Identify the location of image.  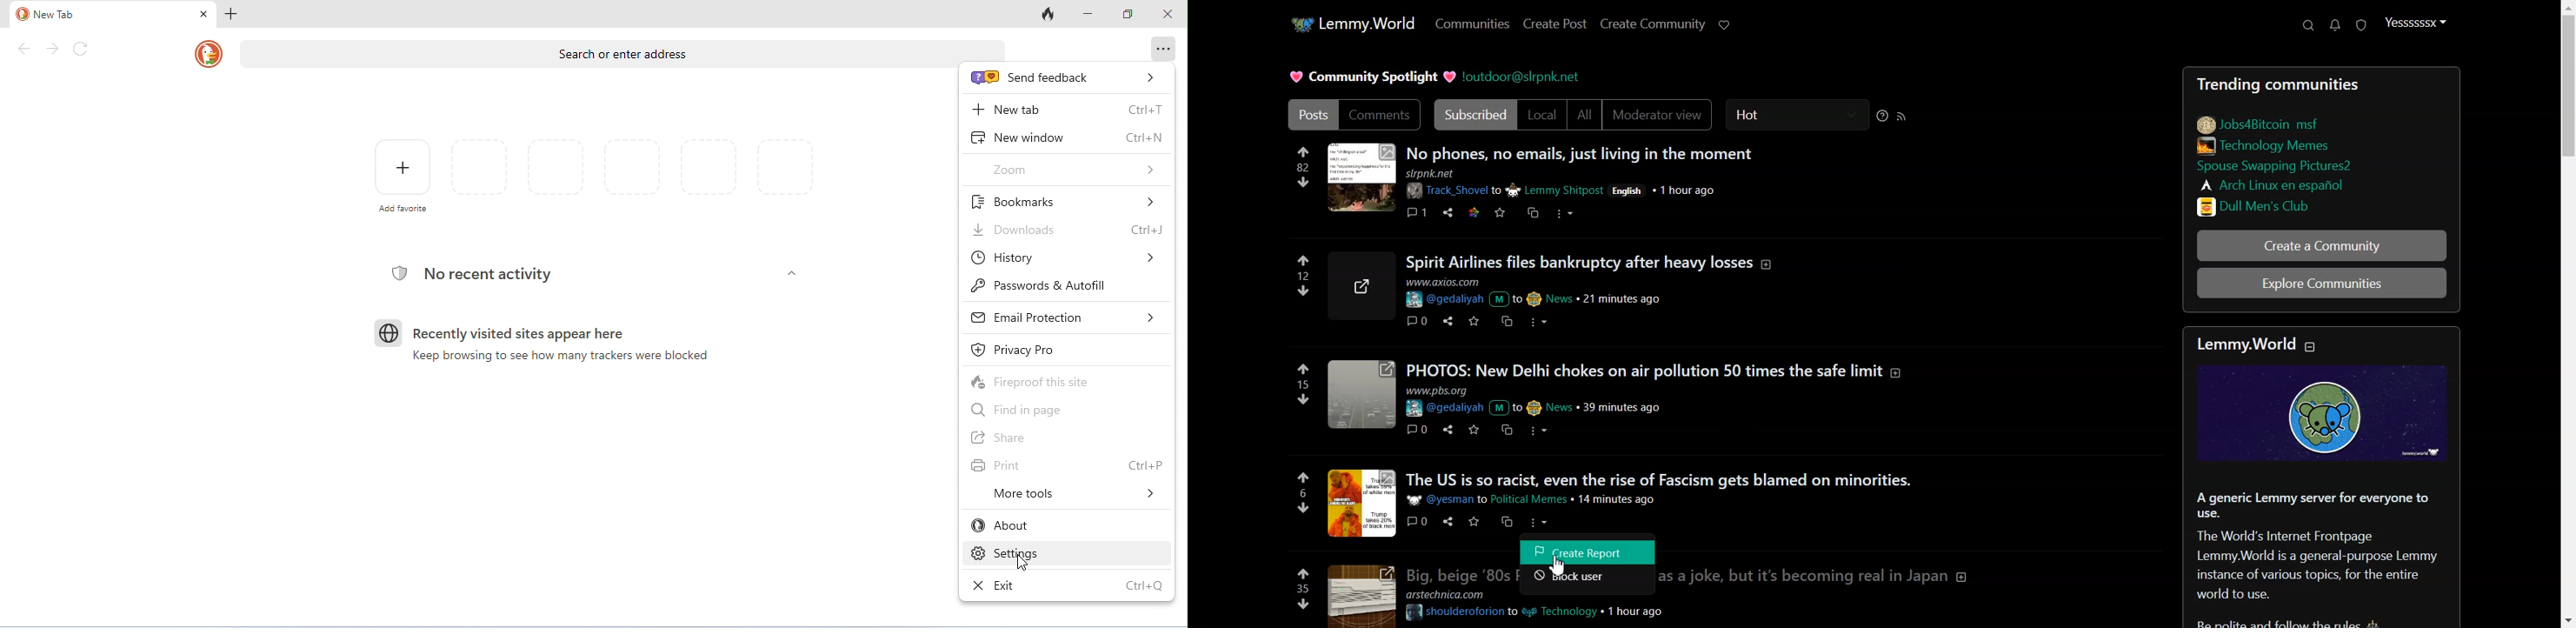
(2328, 415).